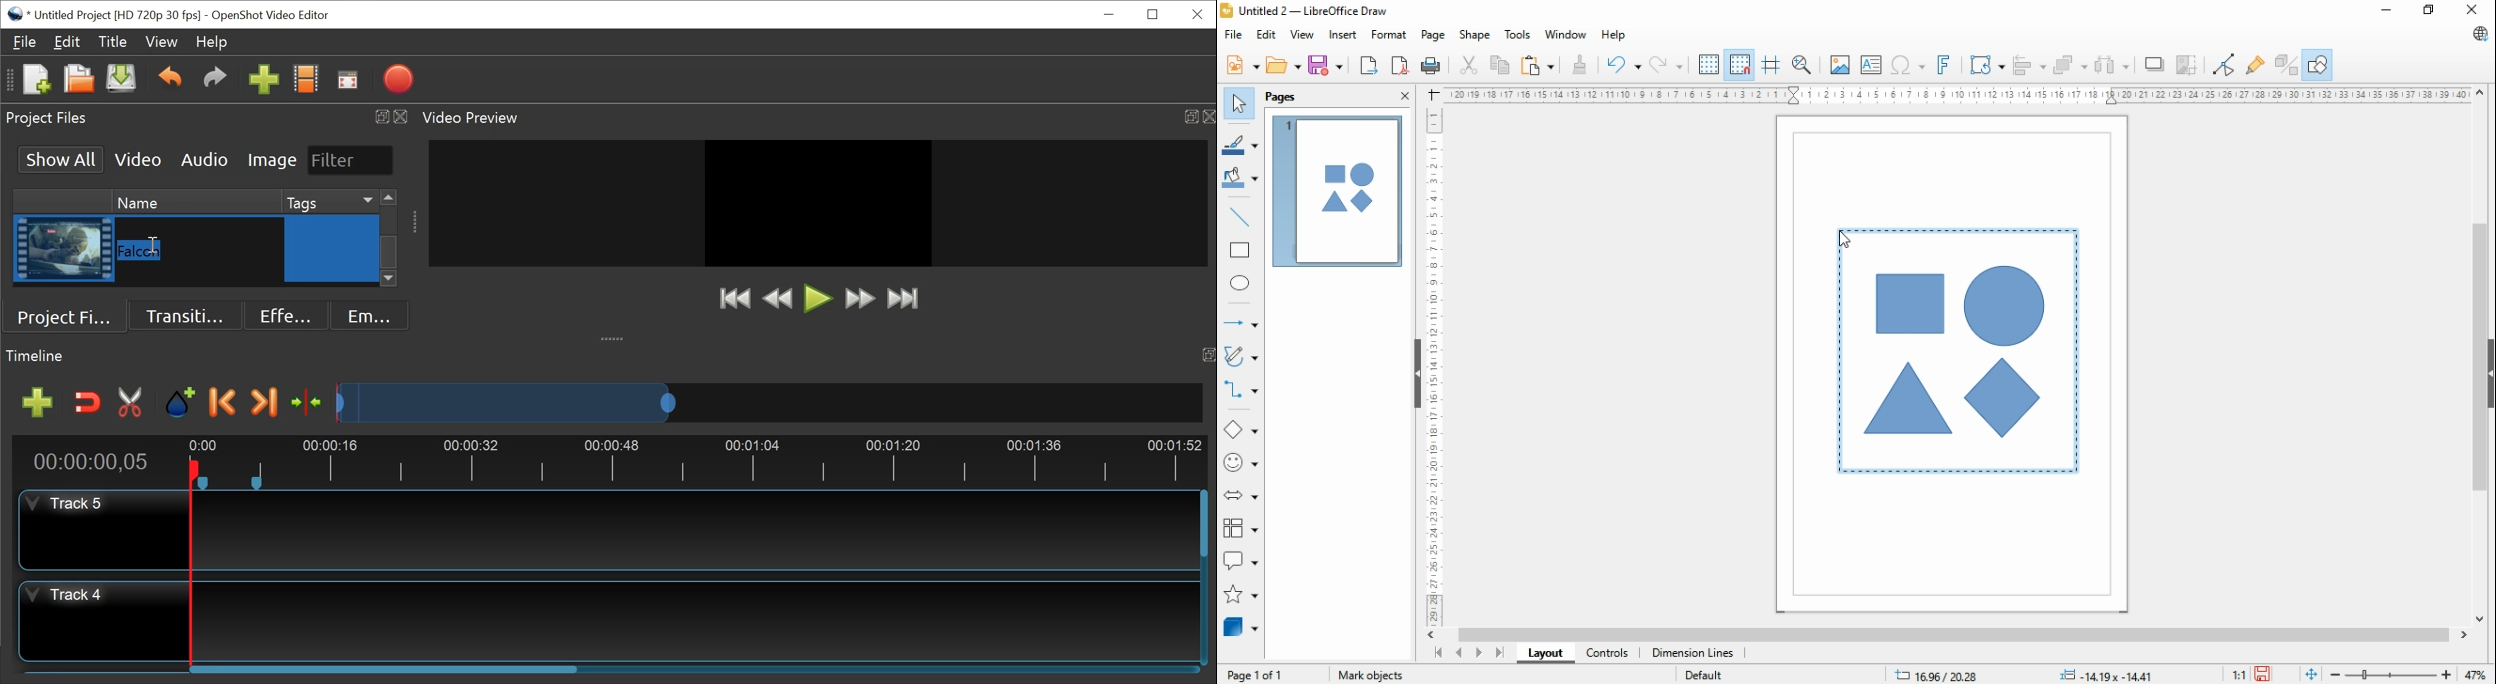 This screenshot has width=2520, height=700. I want to click on Project Files, so click(70, 315).